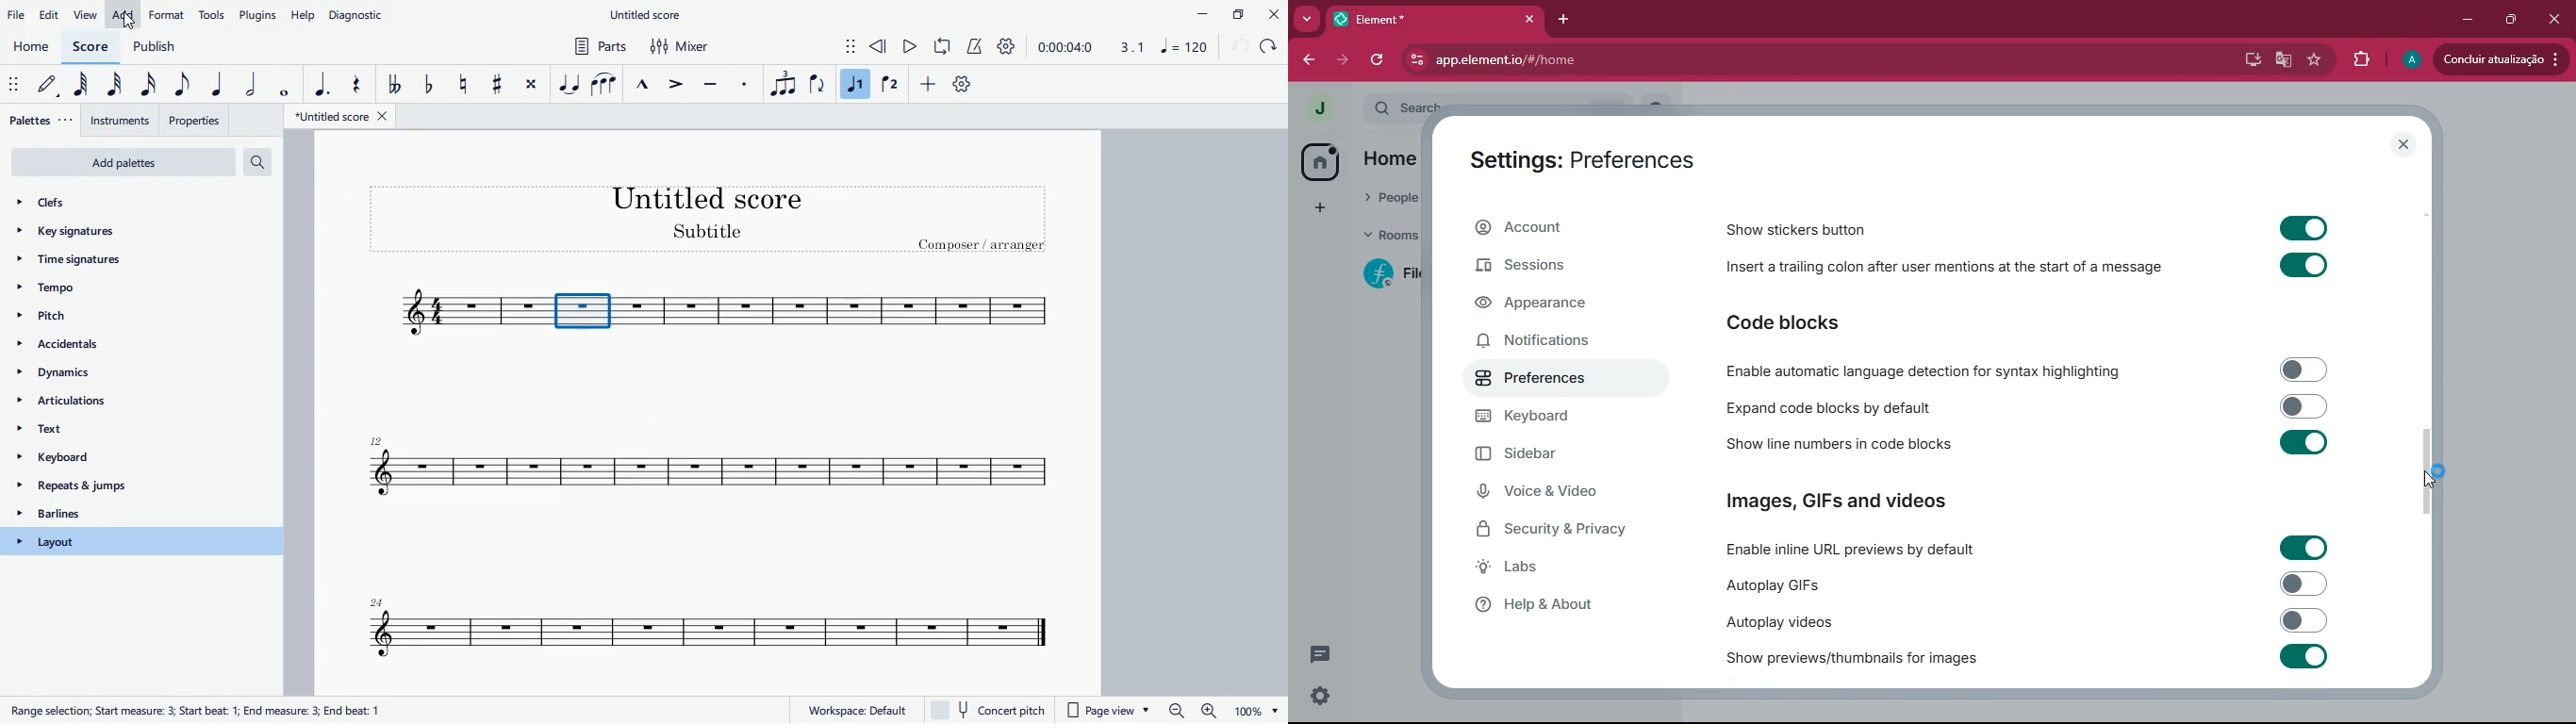  Describe the element at coordinates (931, 87) in the screenshot. I see `more` at that location.